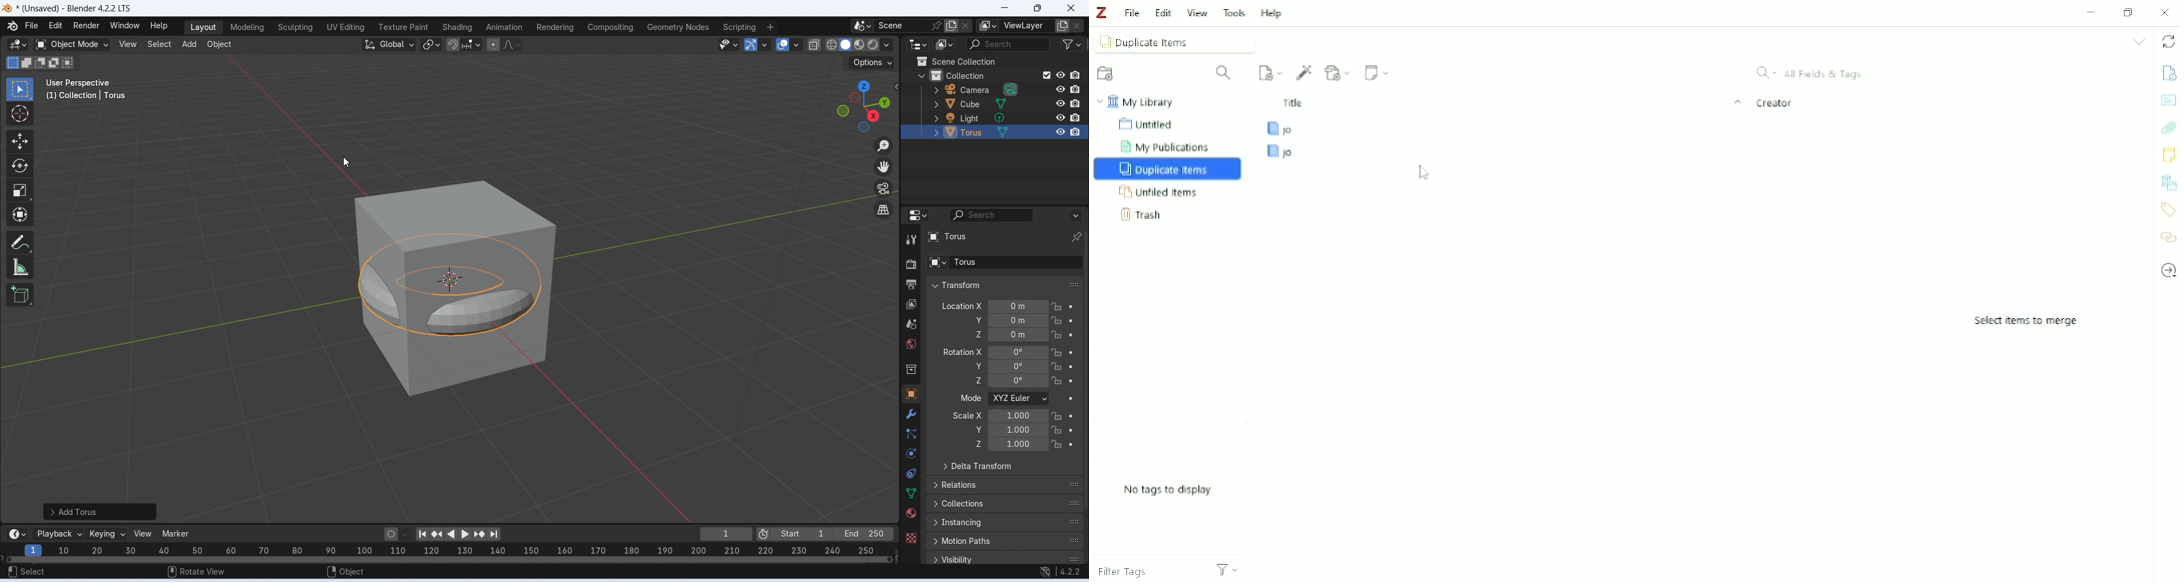 This screenshot has height=588, width=2184. What do you see at coordinates (28, 572) in the screenshot?
I see `select` at bounding box center [28, 572].